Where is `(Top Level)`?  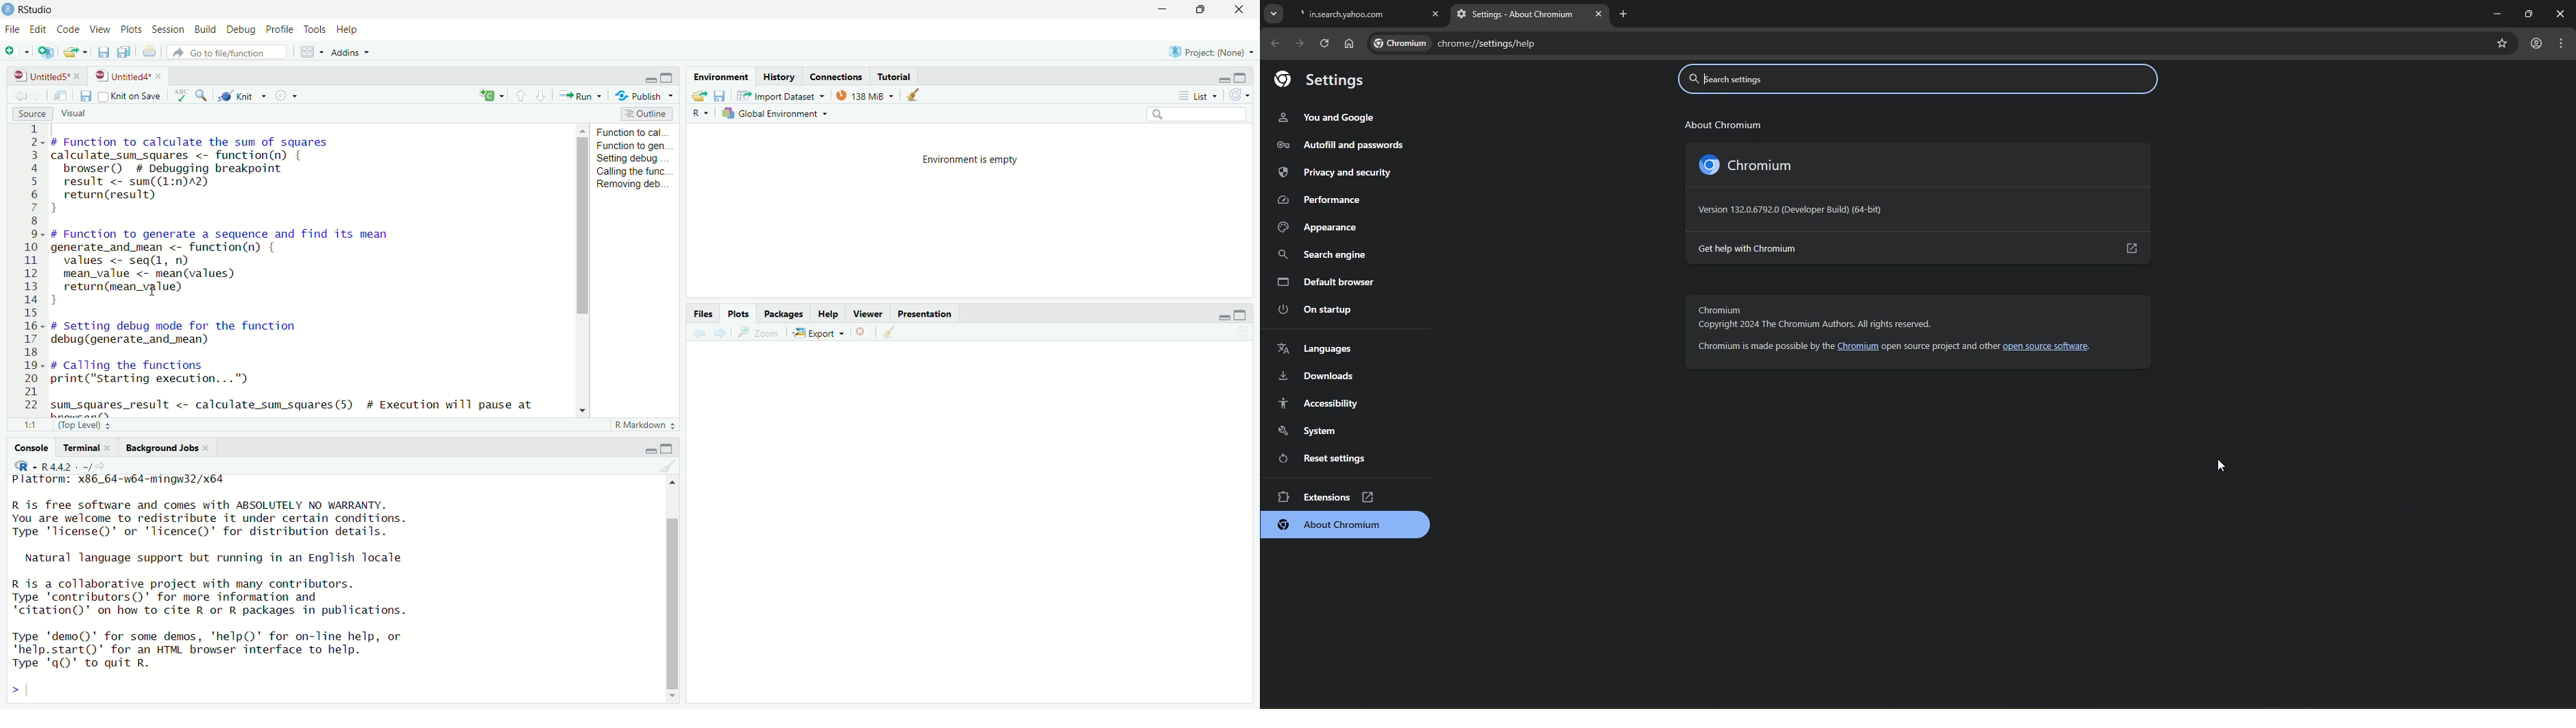 (Top Level) is located at coordinates (85, 426).